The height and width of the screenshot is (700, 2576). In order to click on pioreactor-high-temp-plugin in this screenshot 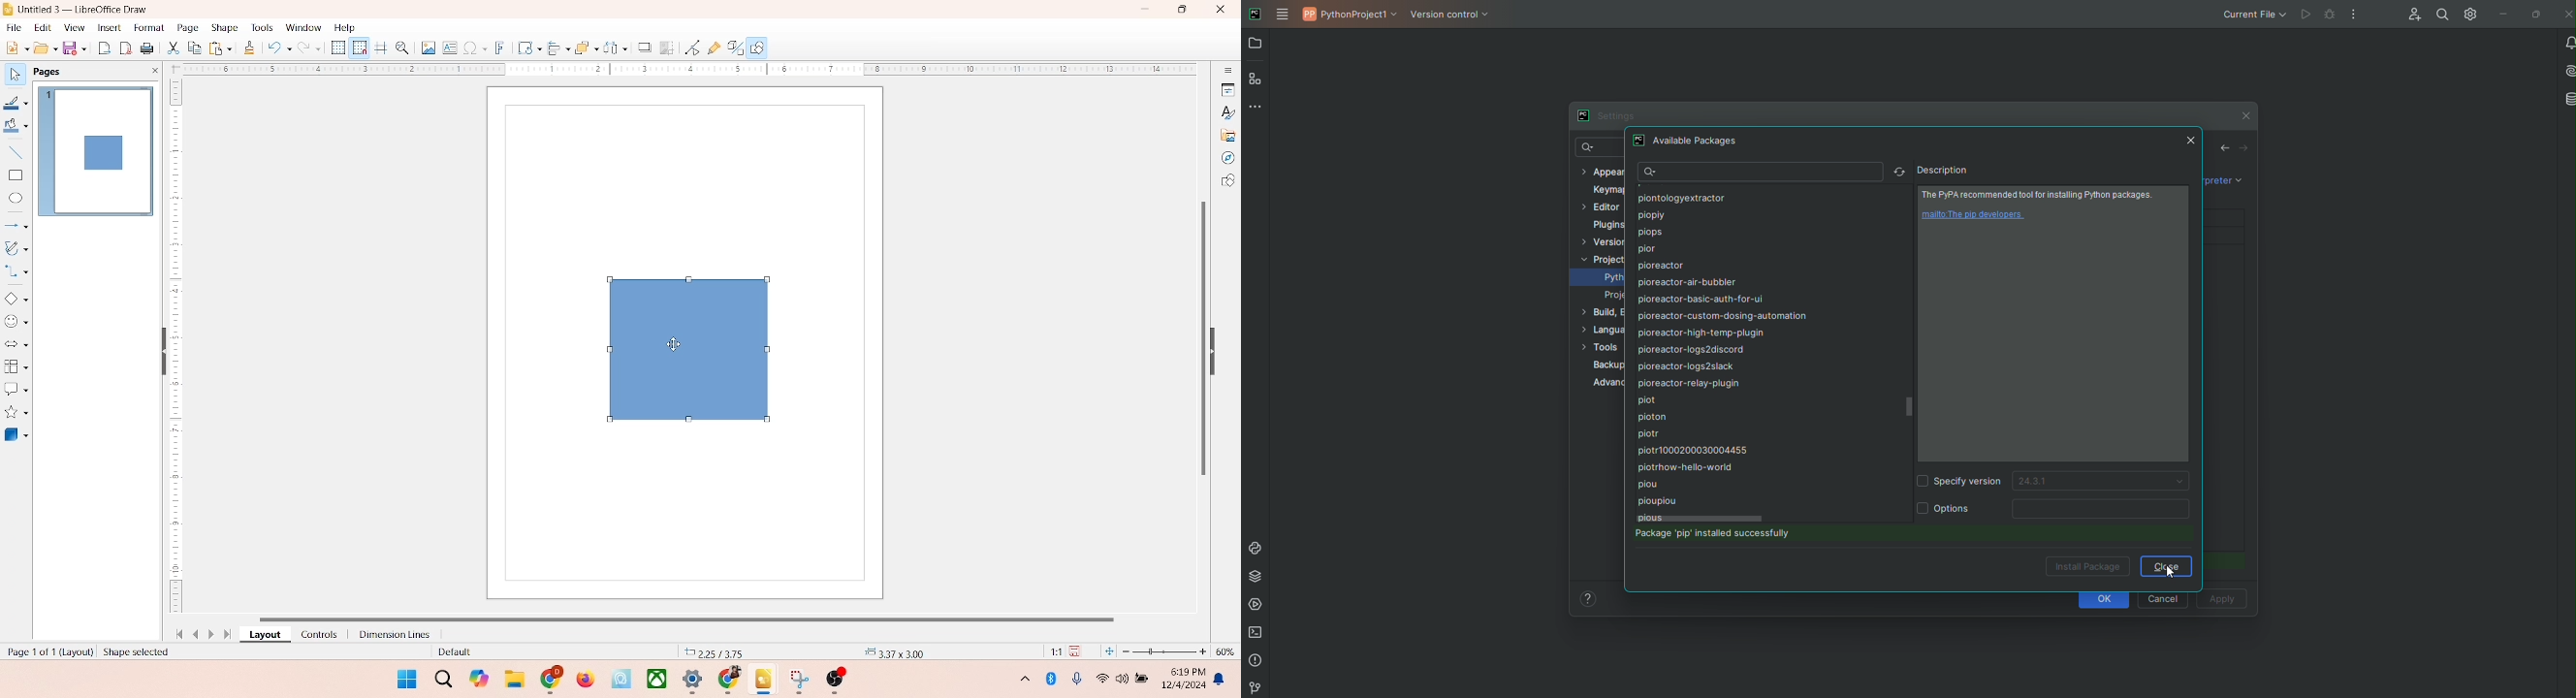, I will do `click(1700, 332)`.